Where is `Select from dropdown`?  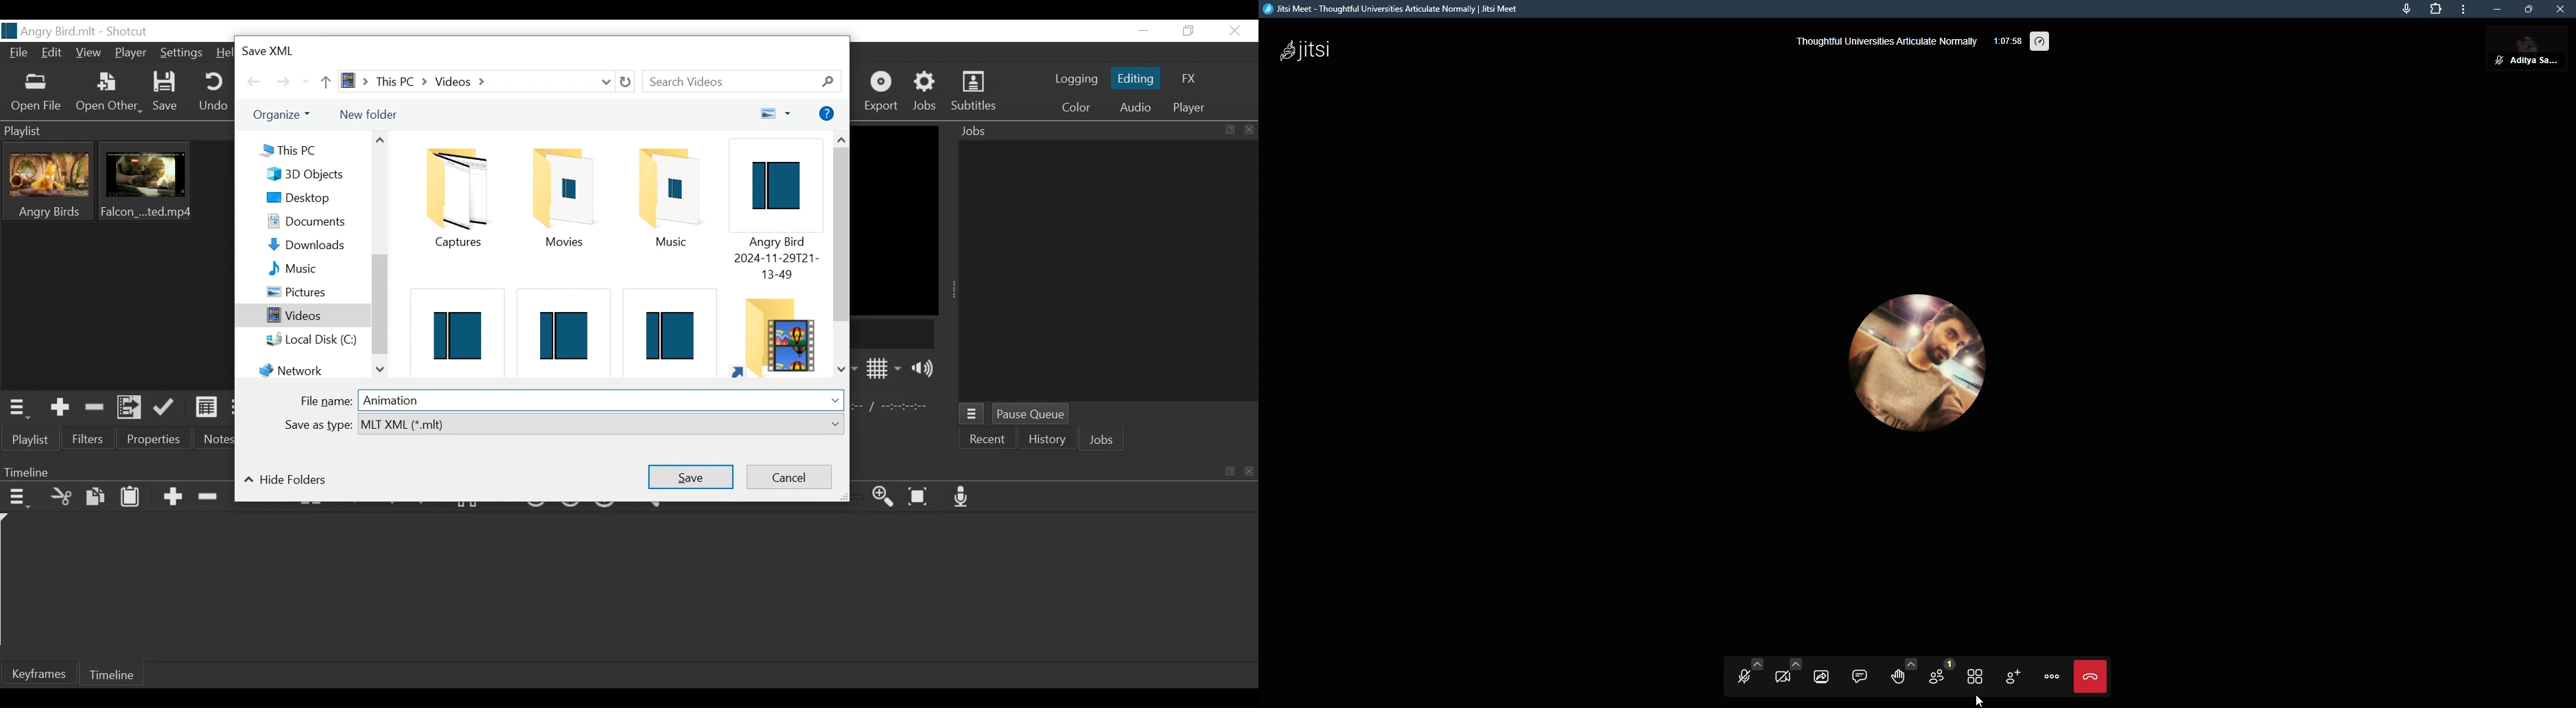 Select from dropdown is located at coordinates (600, 424).